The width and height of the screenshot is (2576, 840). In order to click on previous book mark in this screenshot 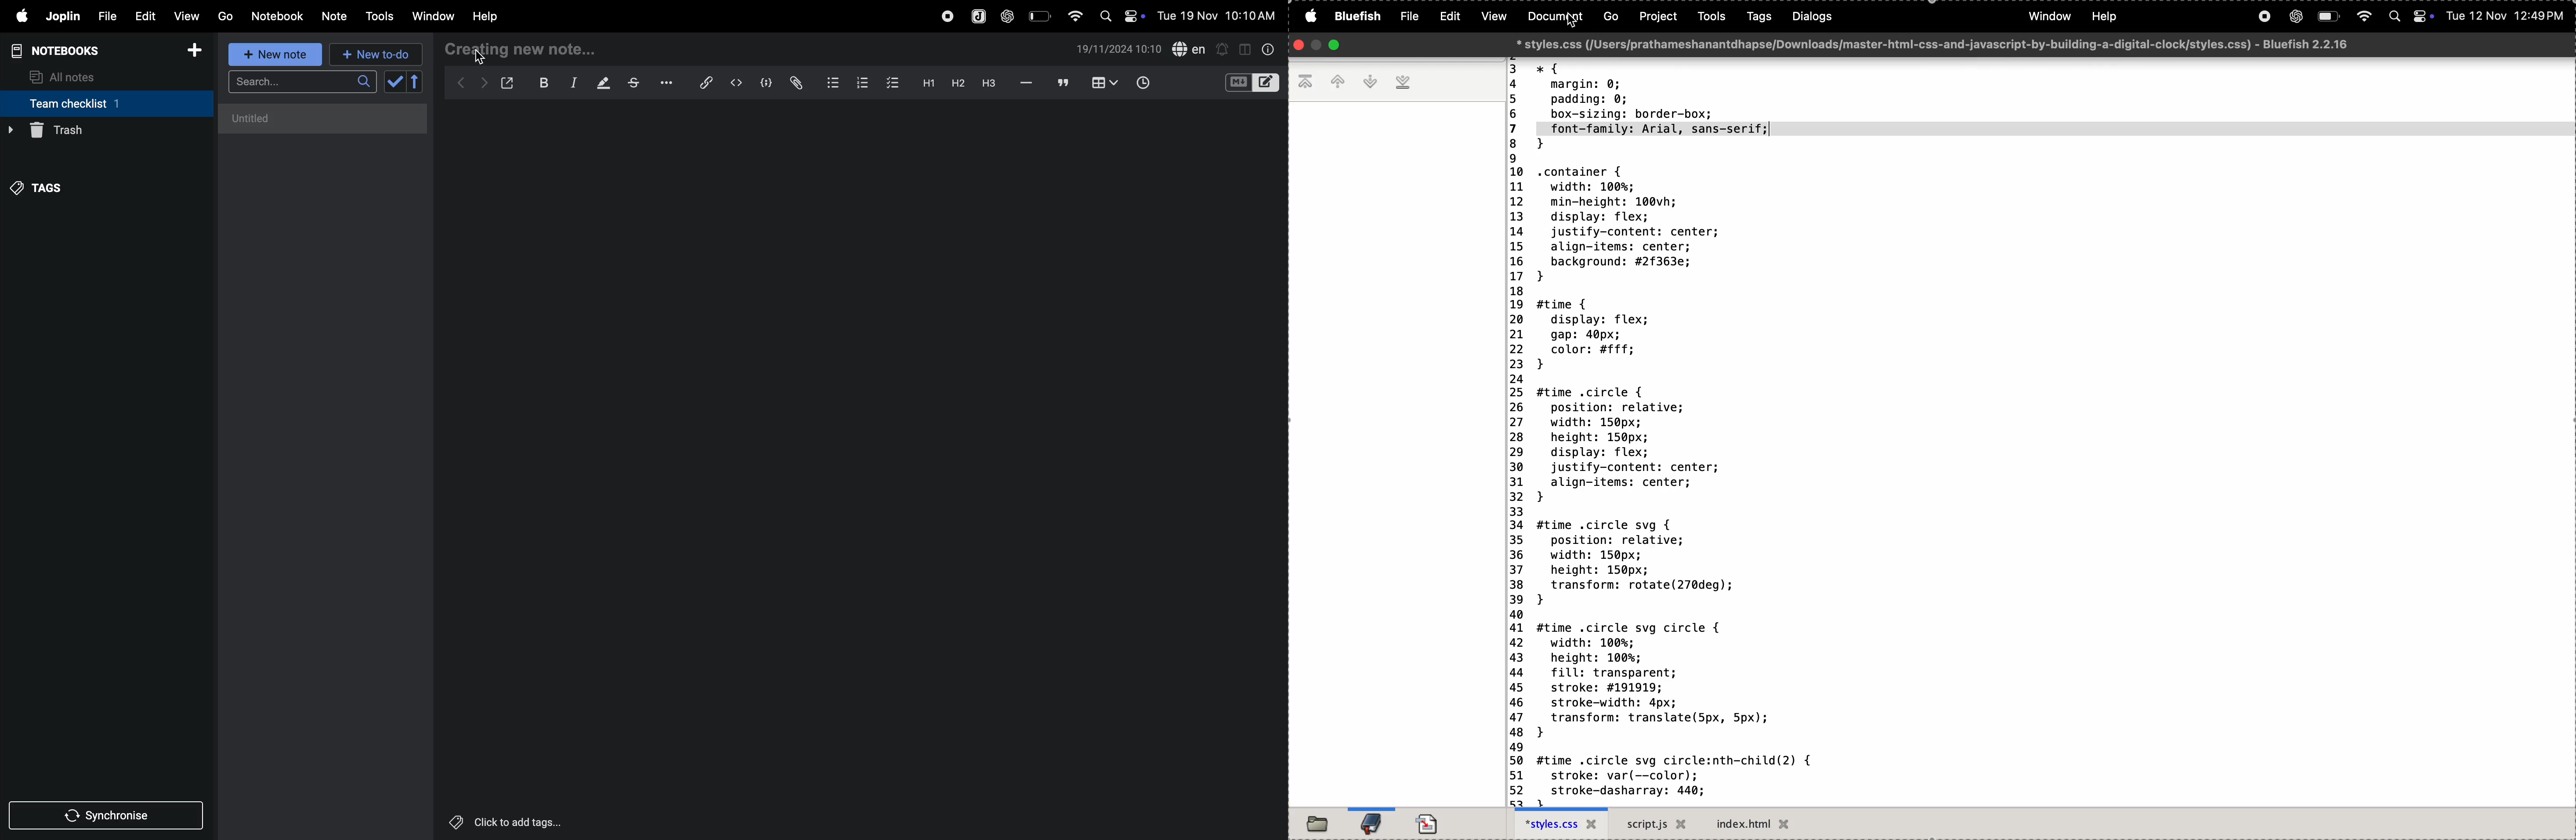, I will do `click(1339, 81)`.